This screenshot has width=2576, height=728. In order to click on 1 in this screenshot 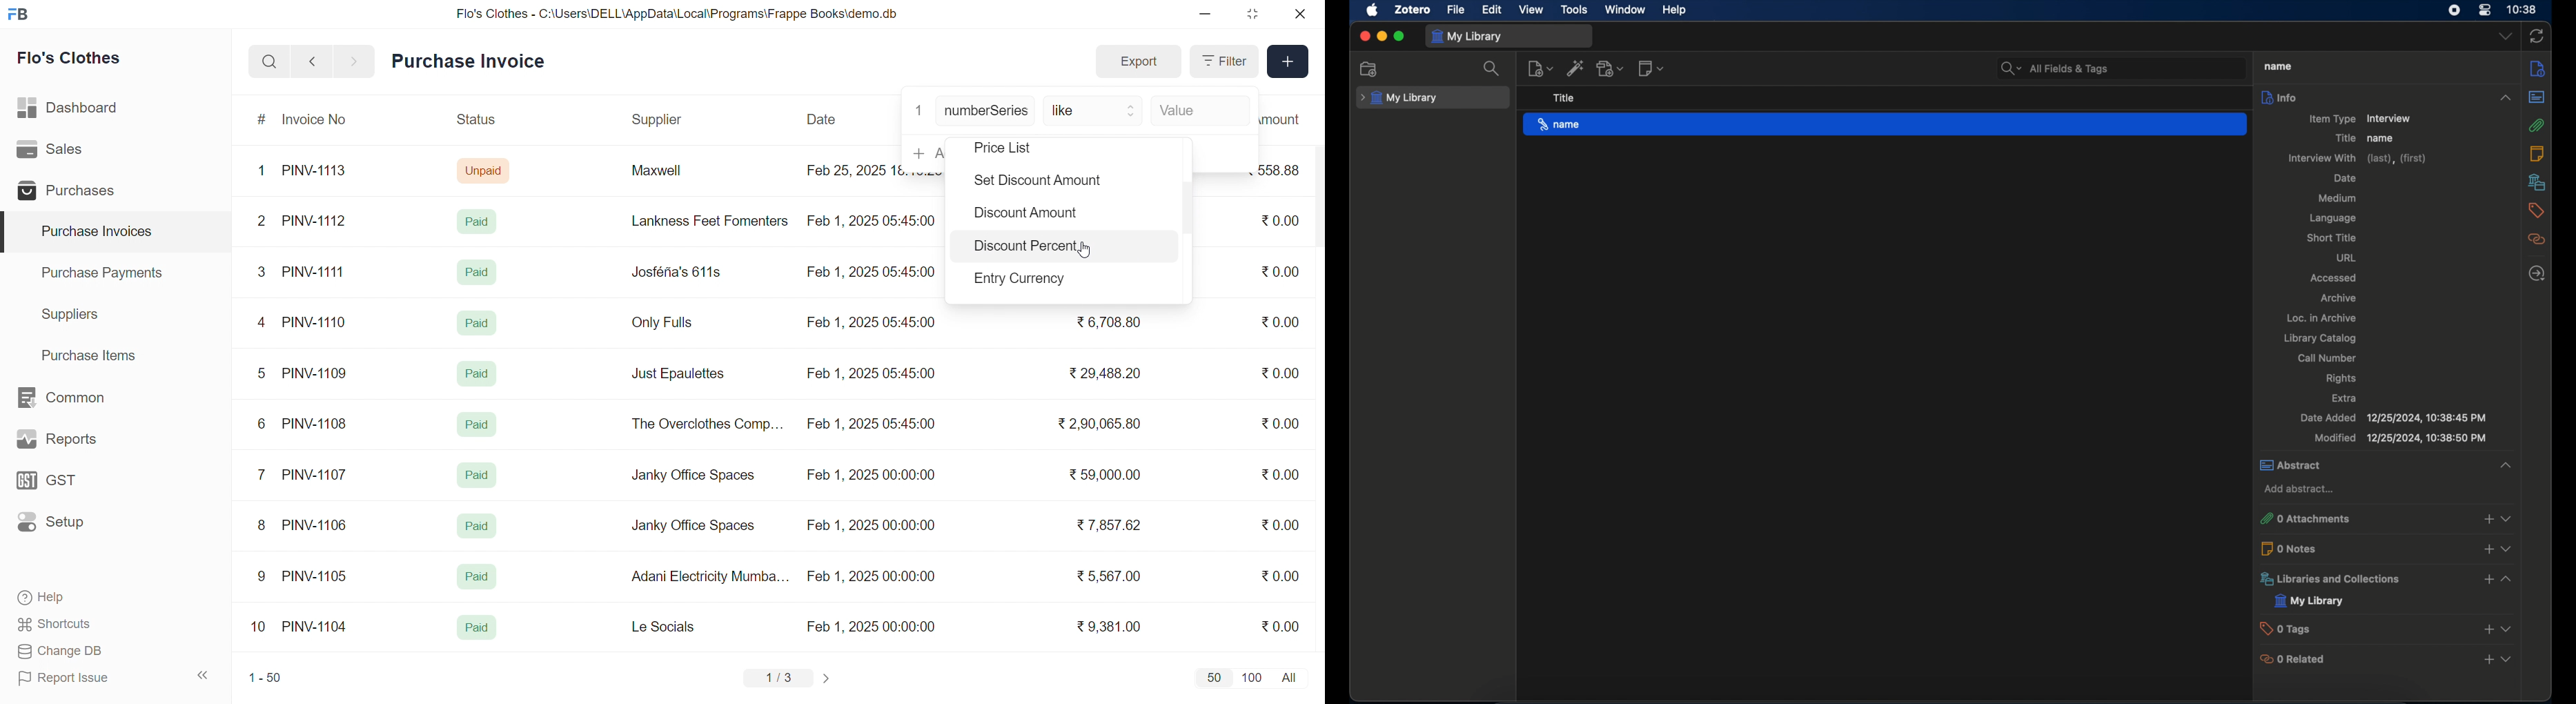, I will do `click(264, 171)`.